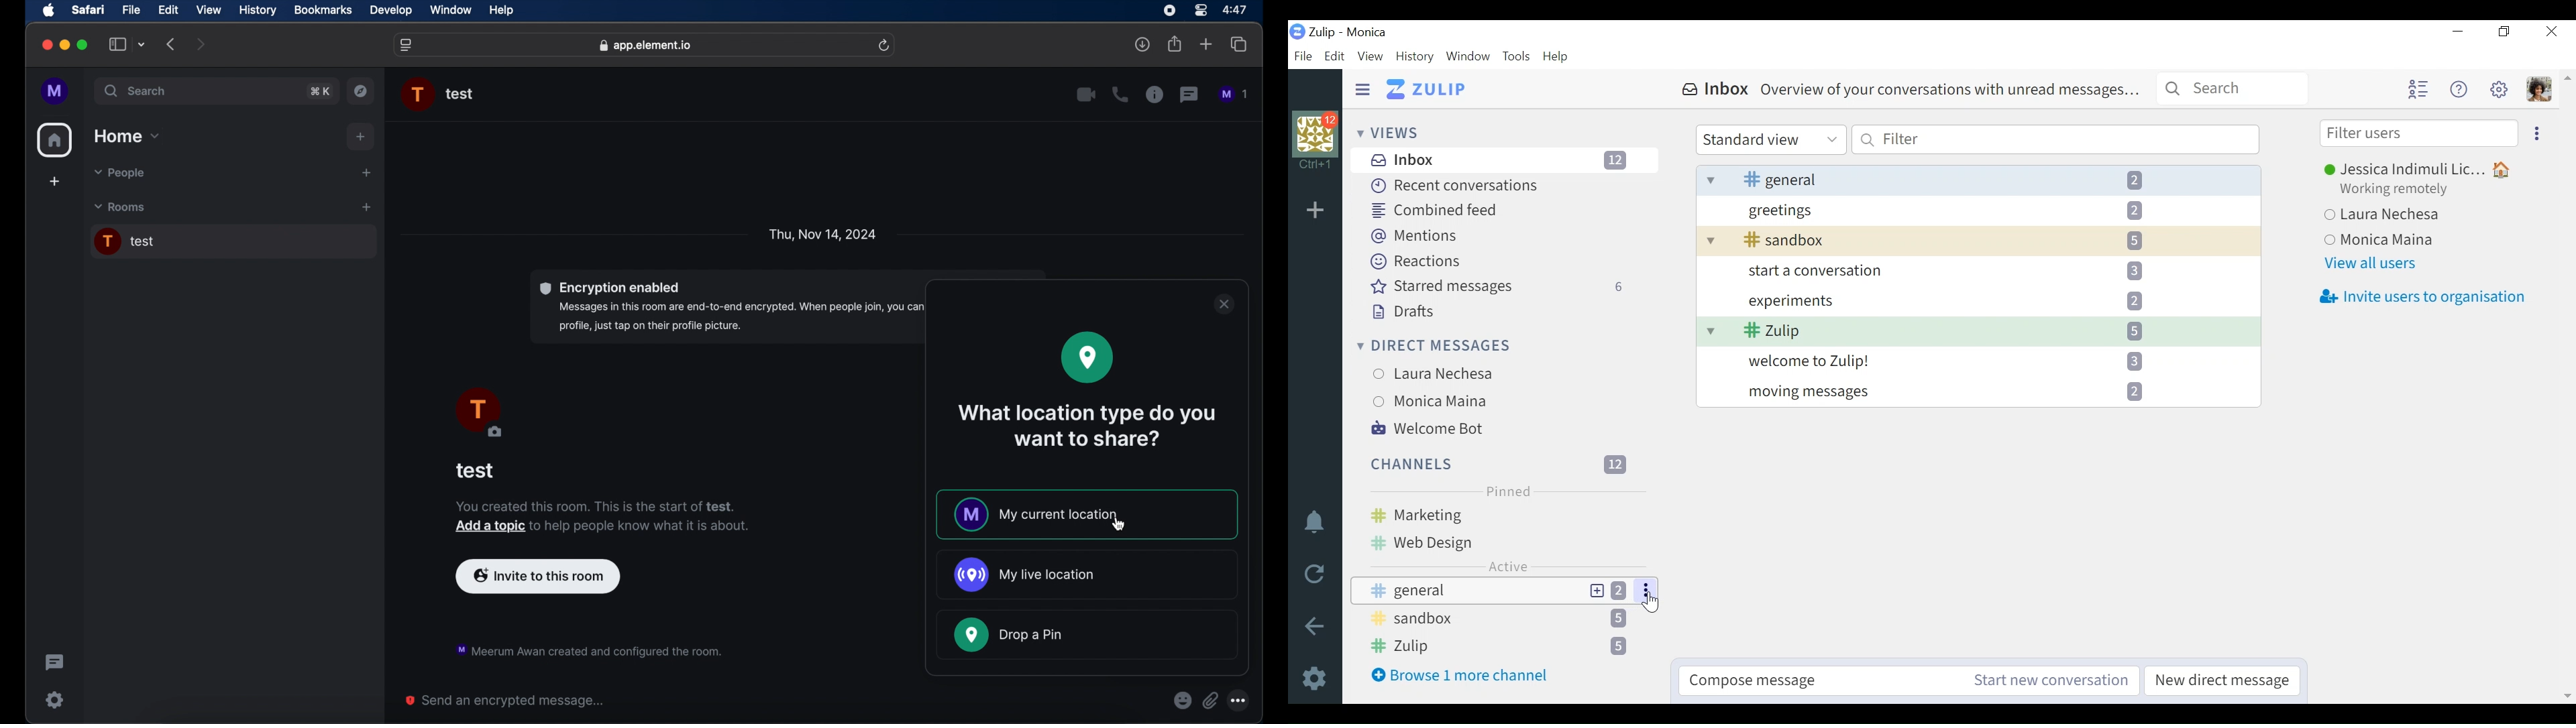 This screenshot has height=728, width=2576. I want to click on Reactions, so click(1418, 261).